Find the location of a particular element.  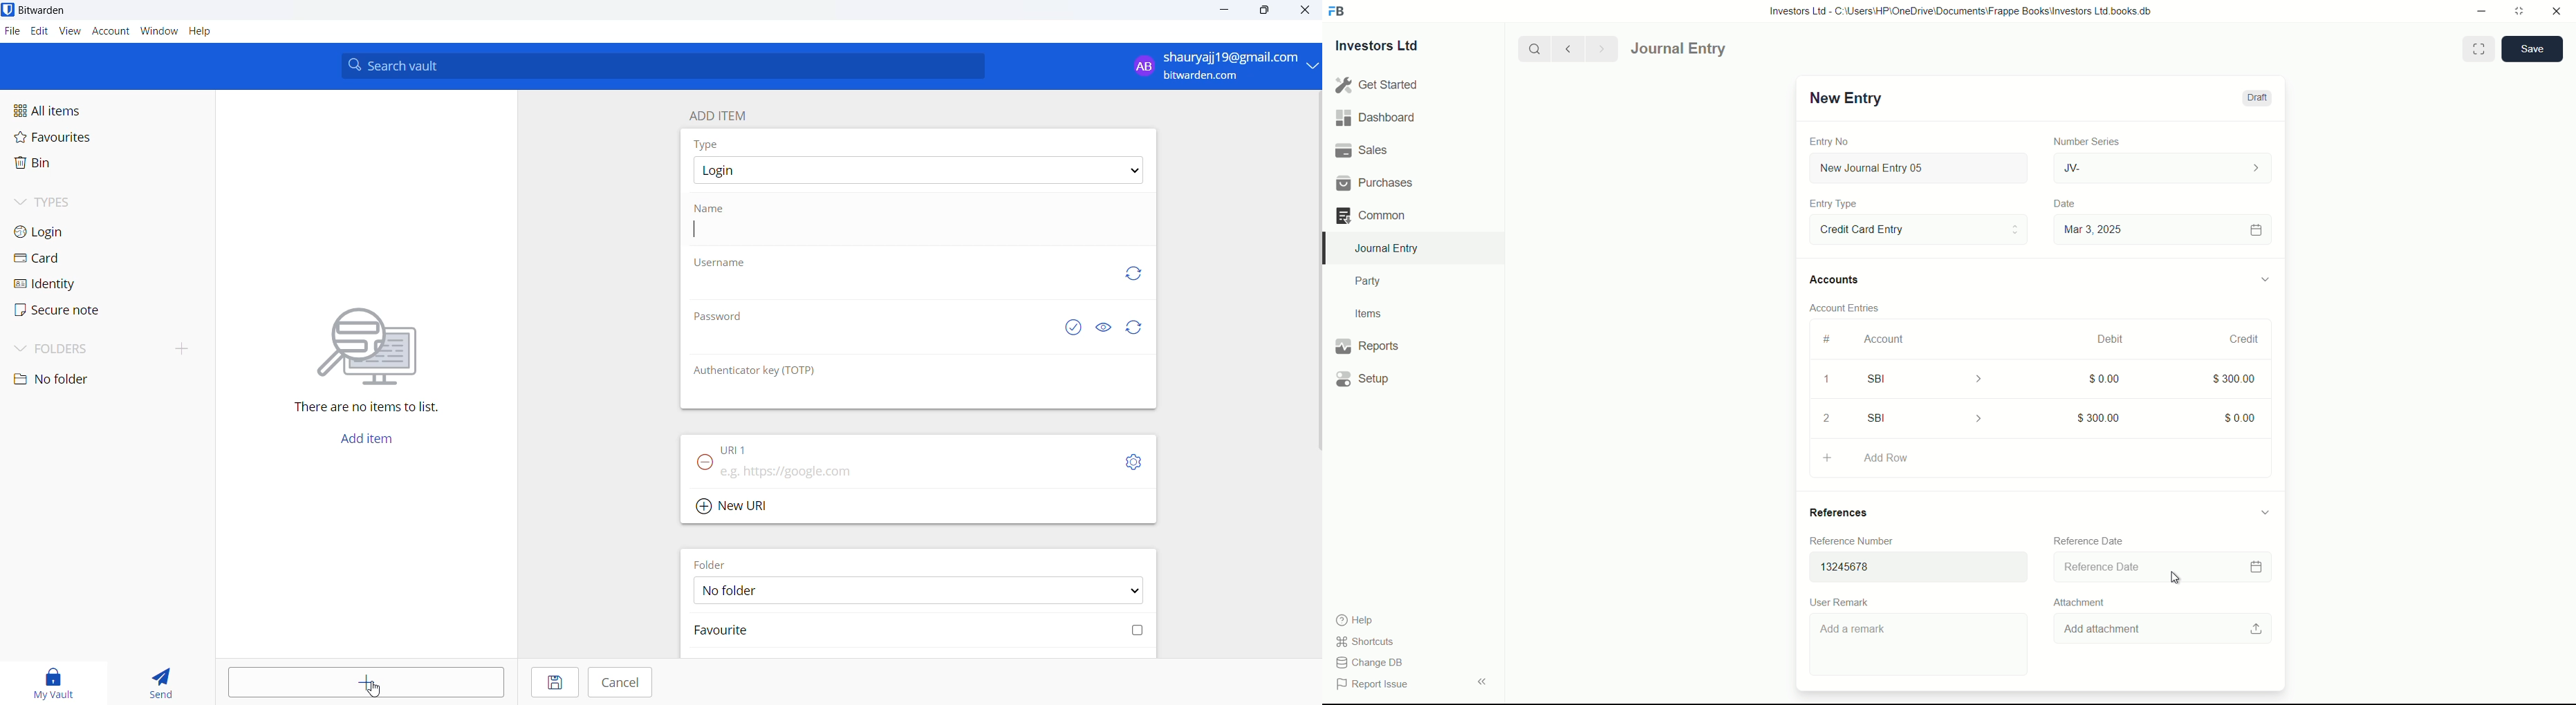

search bar is located at coordinates (668, 66).